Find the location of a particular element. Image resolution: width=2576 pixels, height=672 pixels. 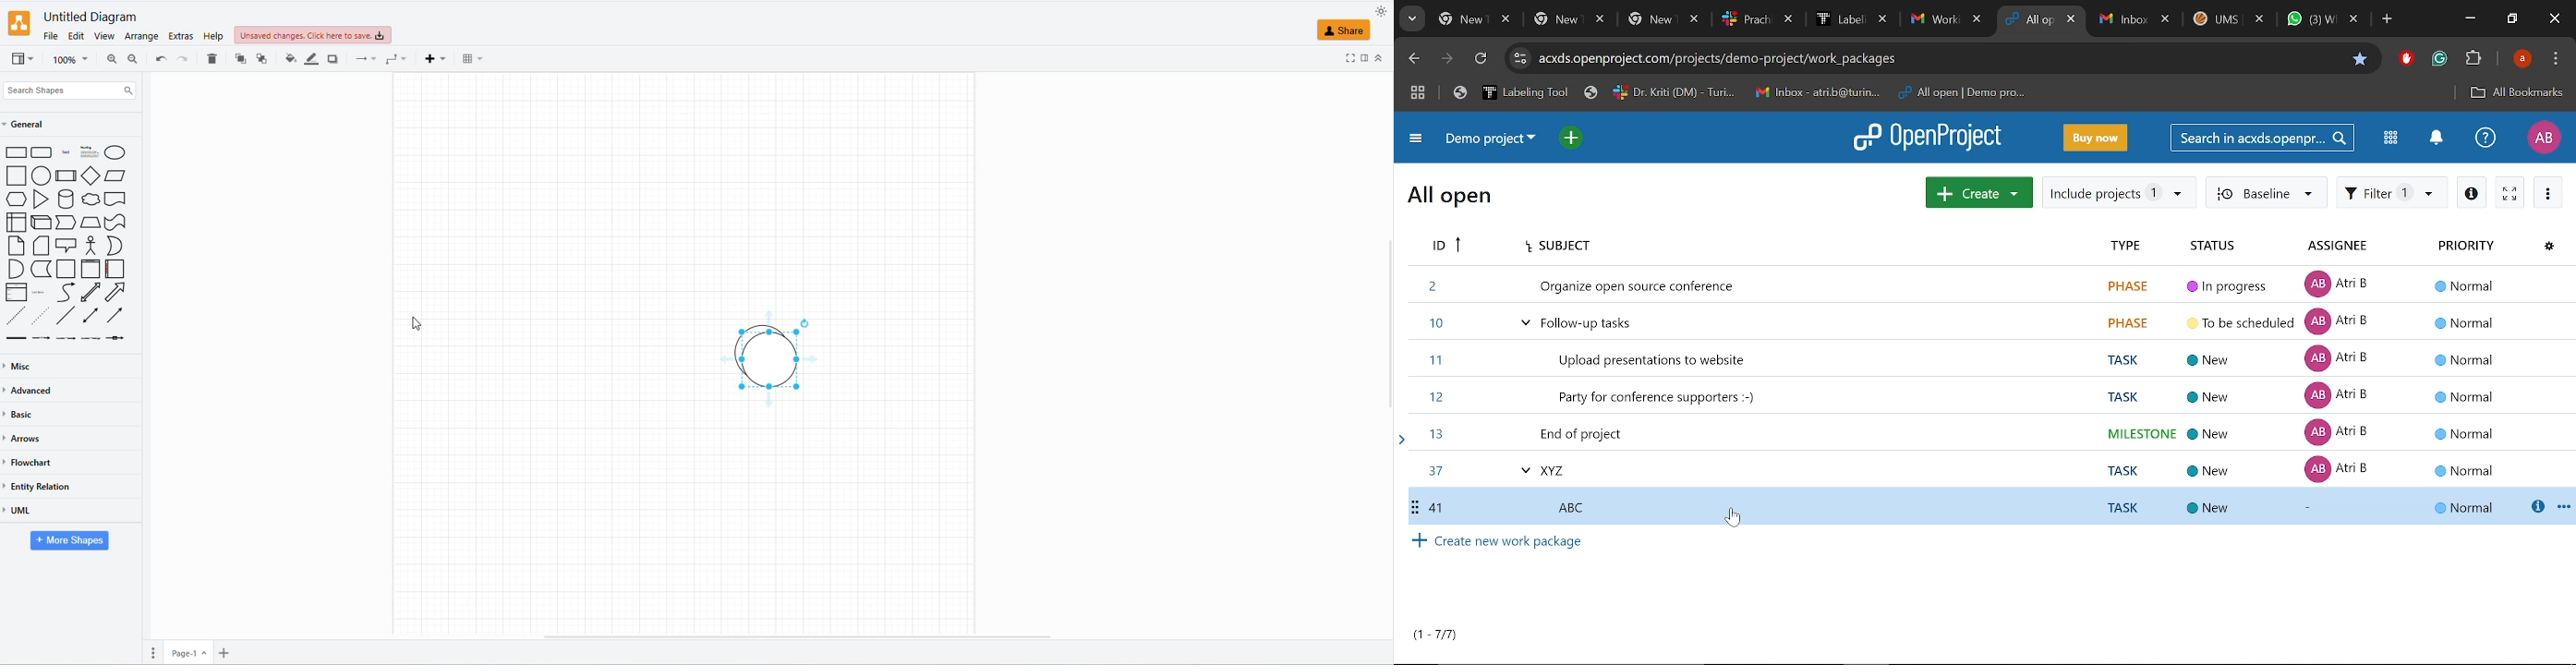

DOCUMENT is located at coordinates (115, 198).